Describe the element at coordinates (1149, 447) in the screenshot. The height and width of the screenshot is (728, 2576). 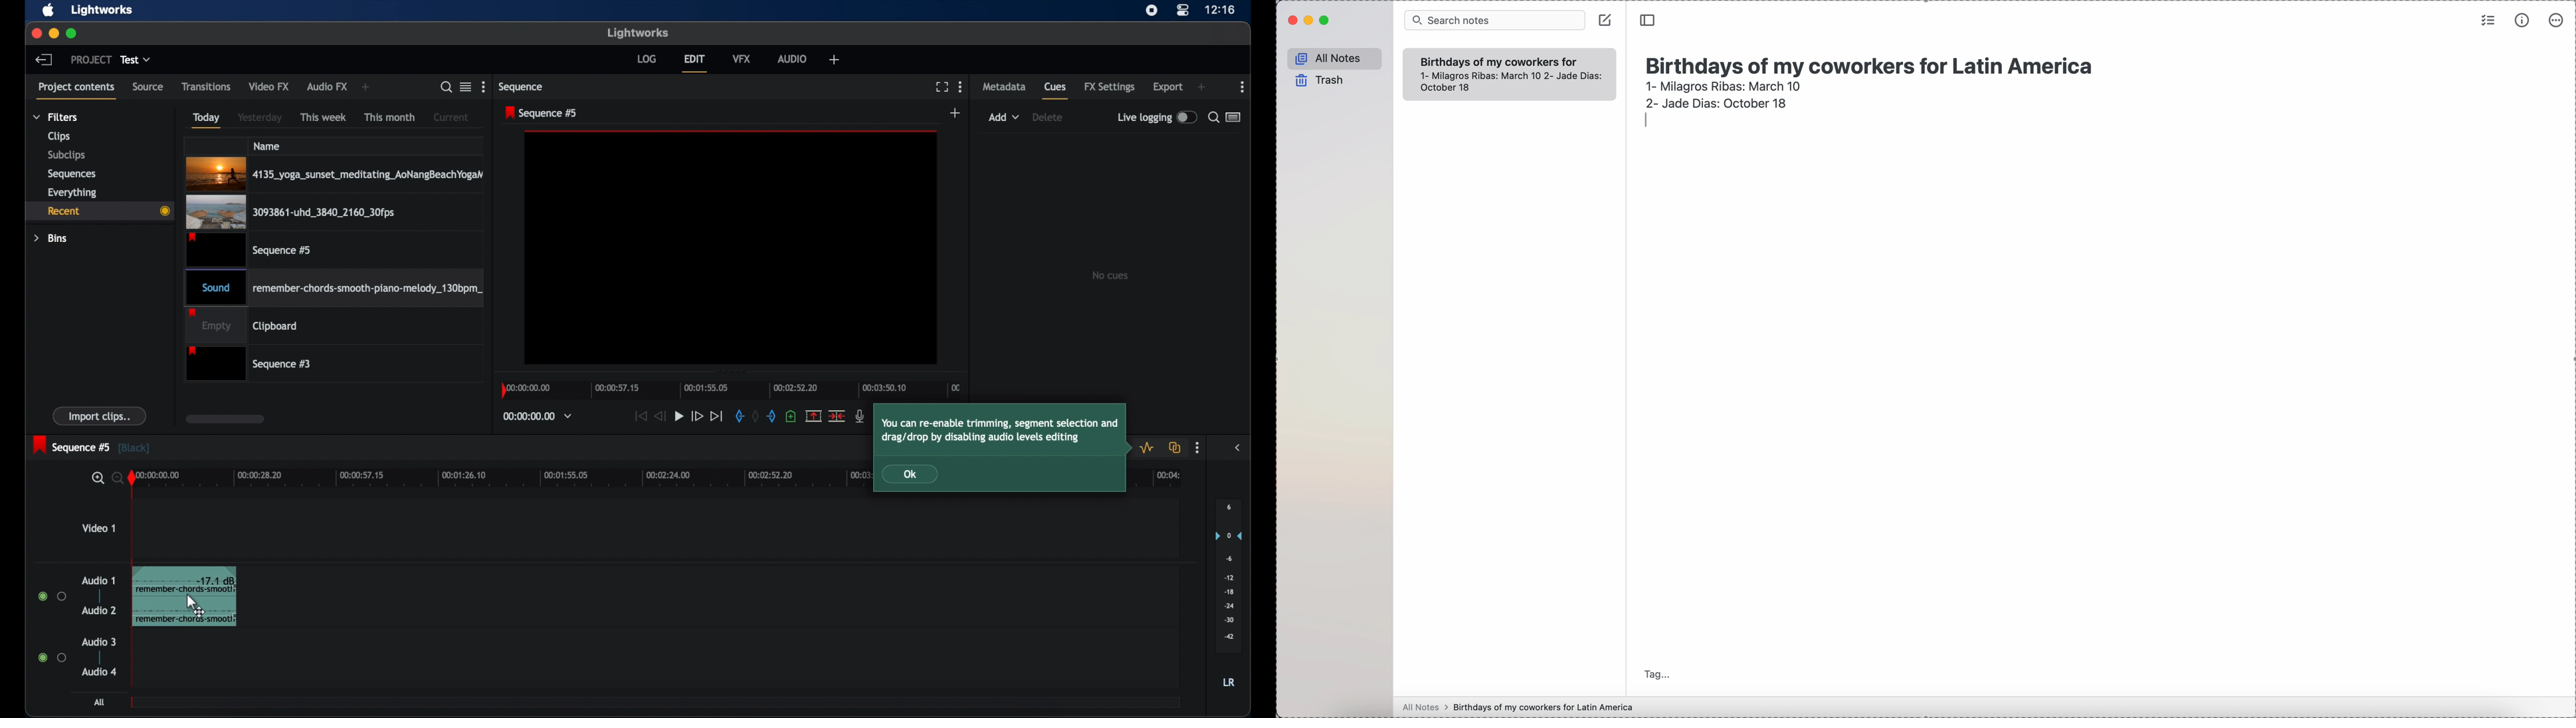
I see `toggle audio levels editing` at that location.